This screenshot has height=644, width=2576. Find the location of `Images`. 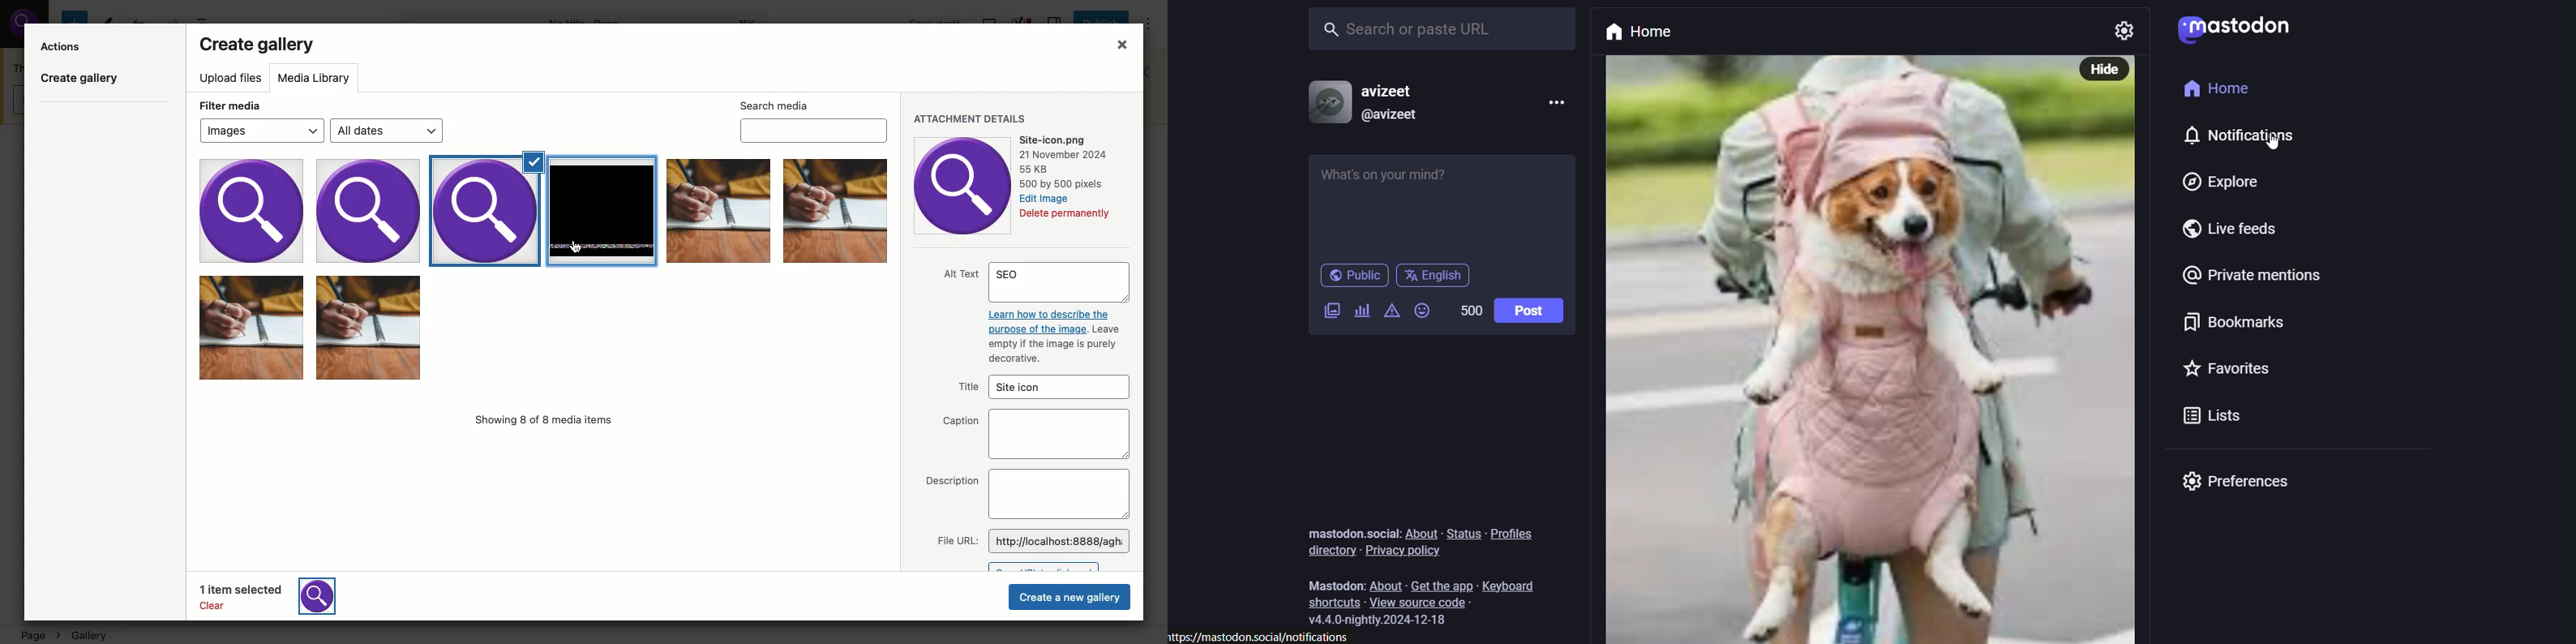

Images is located at coordinates (545, 332).